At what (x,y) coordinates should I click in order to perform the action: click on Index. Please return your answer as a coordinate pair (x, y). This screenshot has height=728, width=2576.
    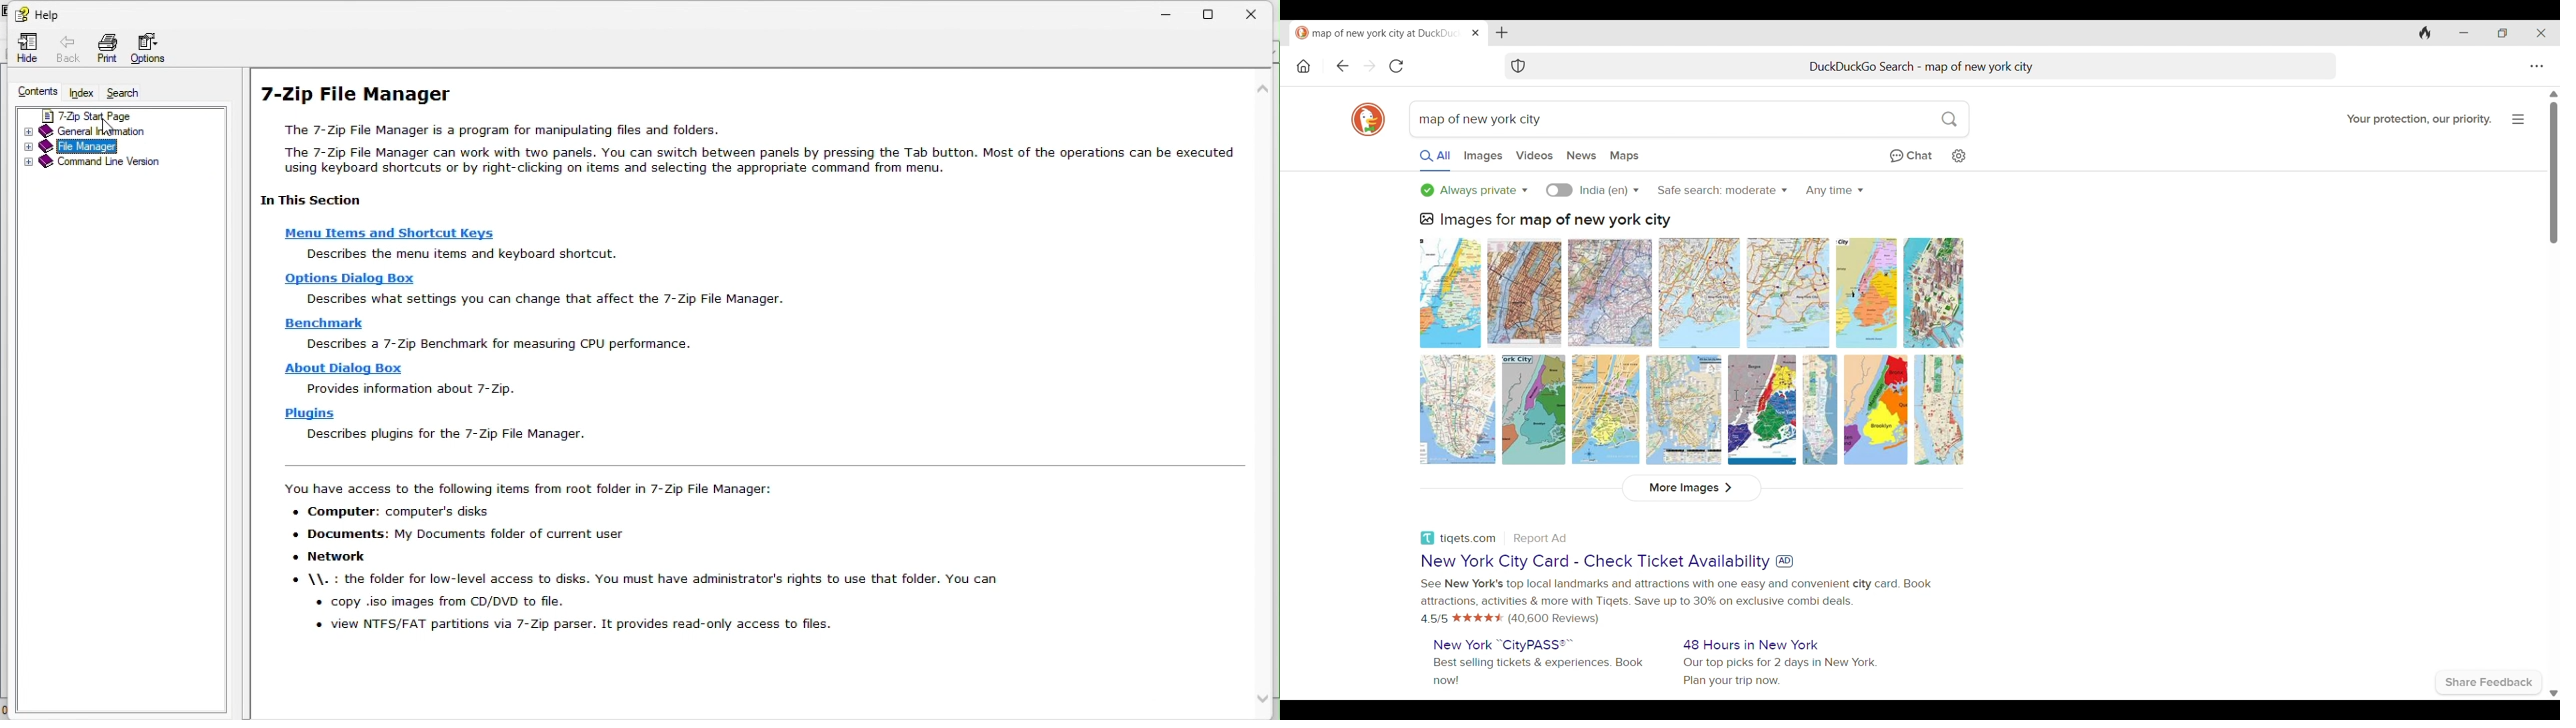
    Looking at the image, I should click on (82, 91).